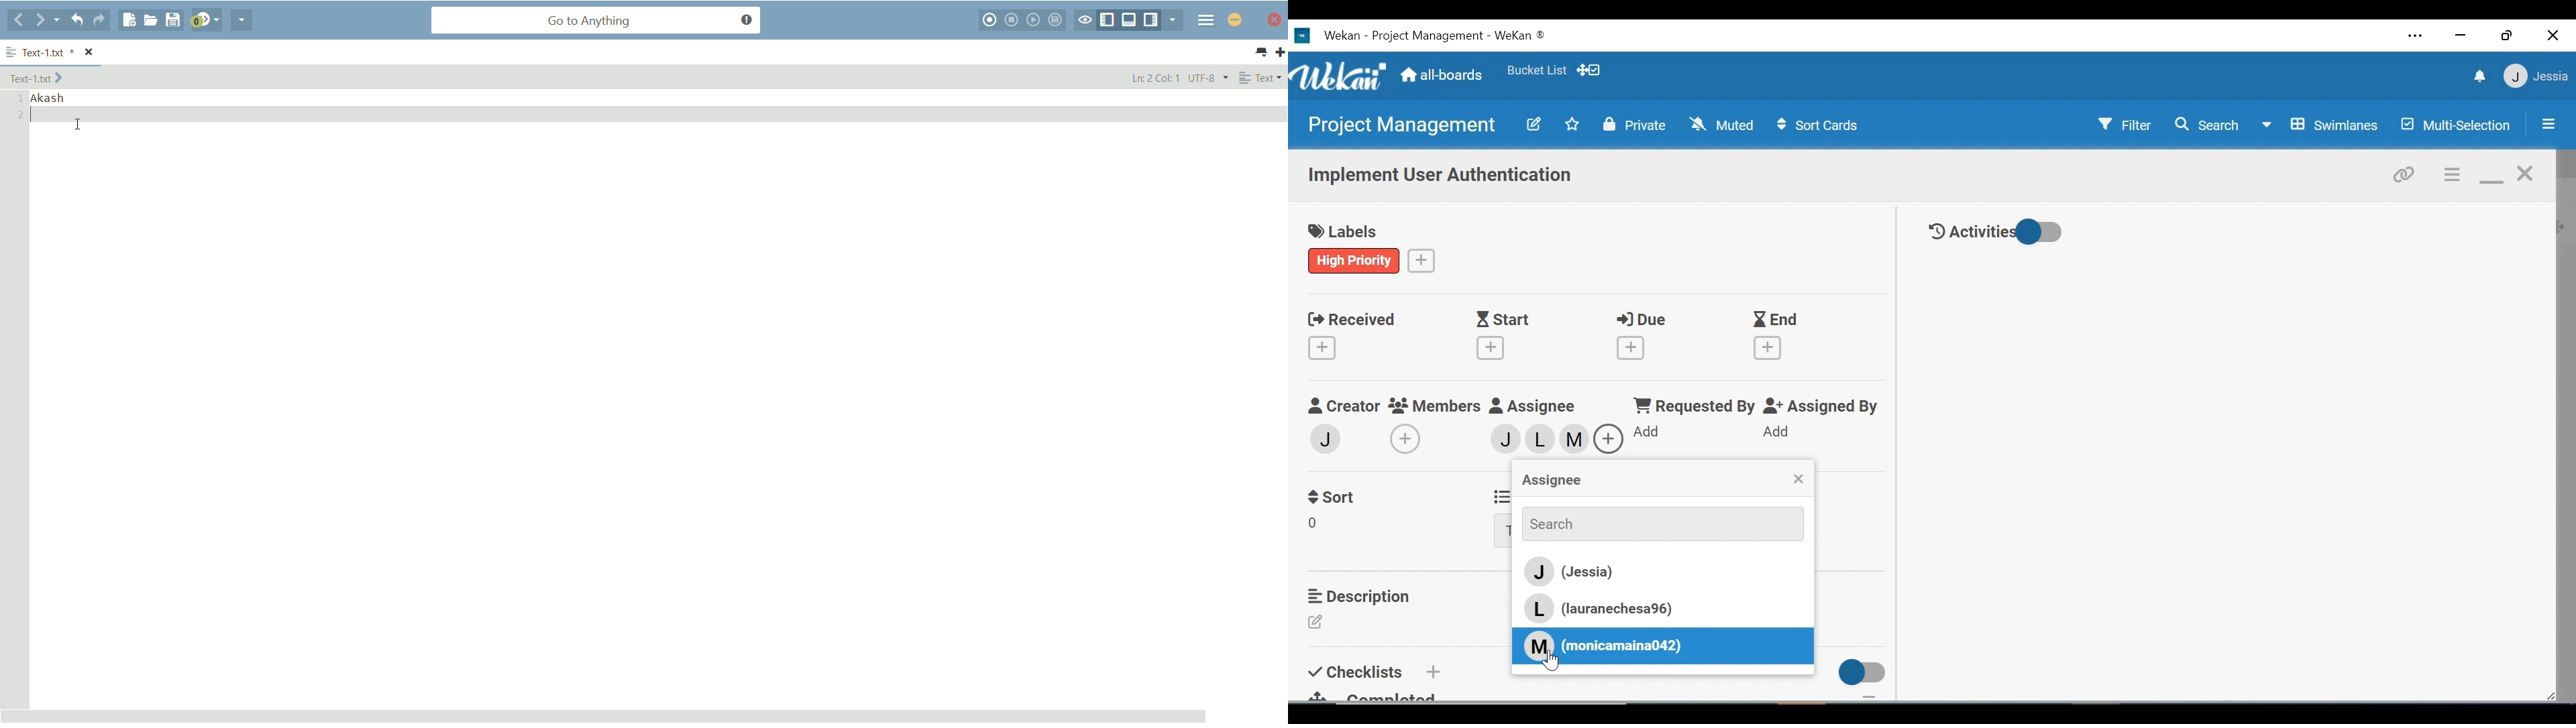  Describe the element at coordinates (1432, 671) in the screenshot. I see `Add` at that location.